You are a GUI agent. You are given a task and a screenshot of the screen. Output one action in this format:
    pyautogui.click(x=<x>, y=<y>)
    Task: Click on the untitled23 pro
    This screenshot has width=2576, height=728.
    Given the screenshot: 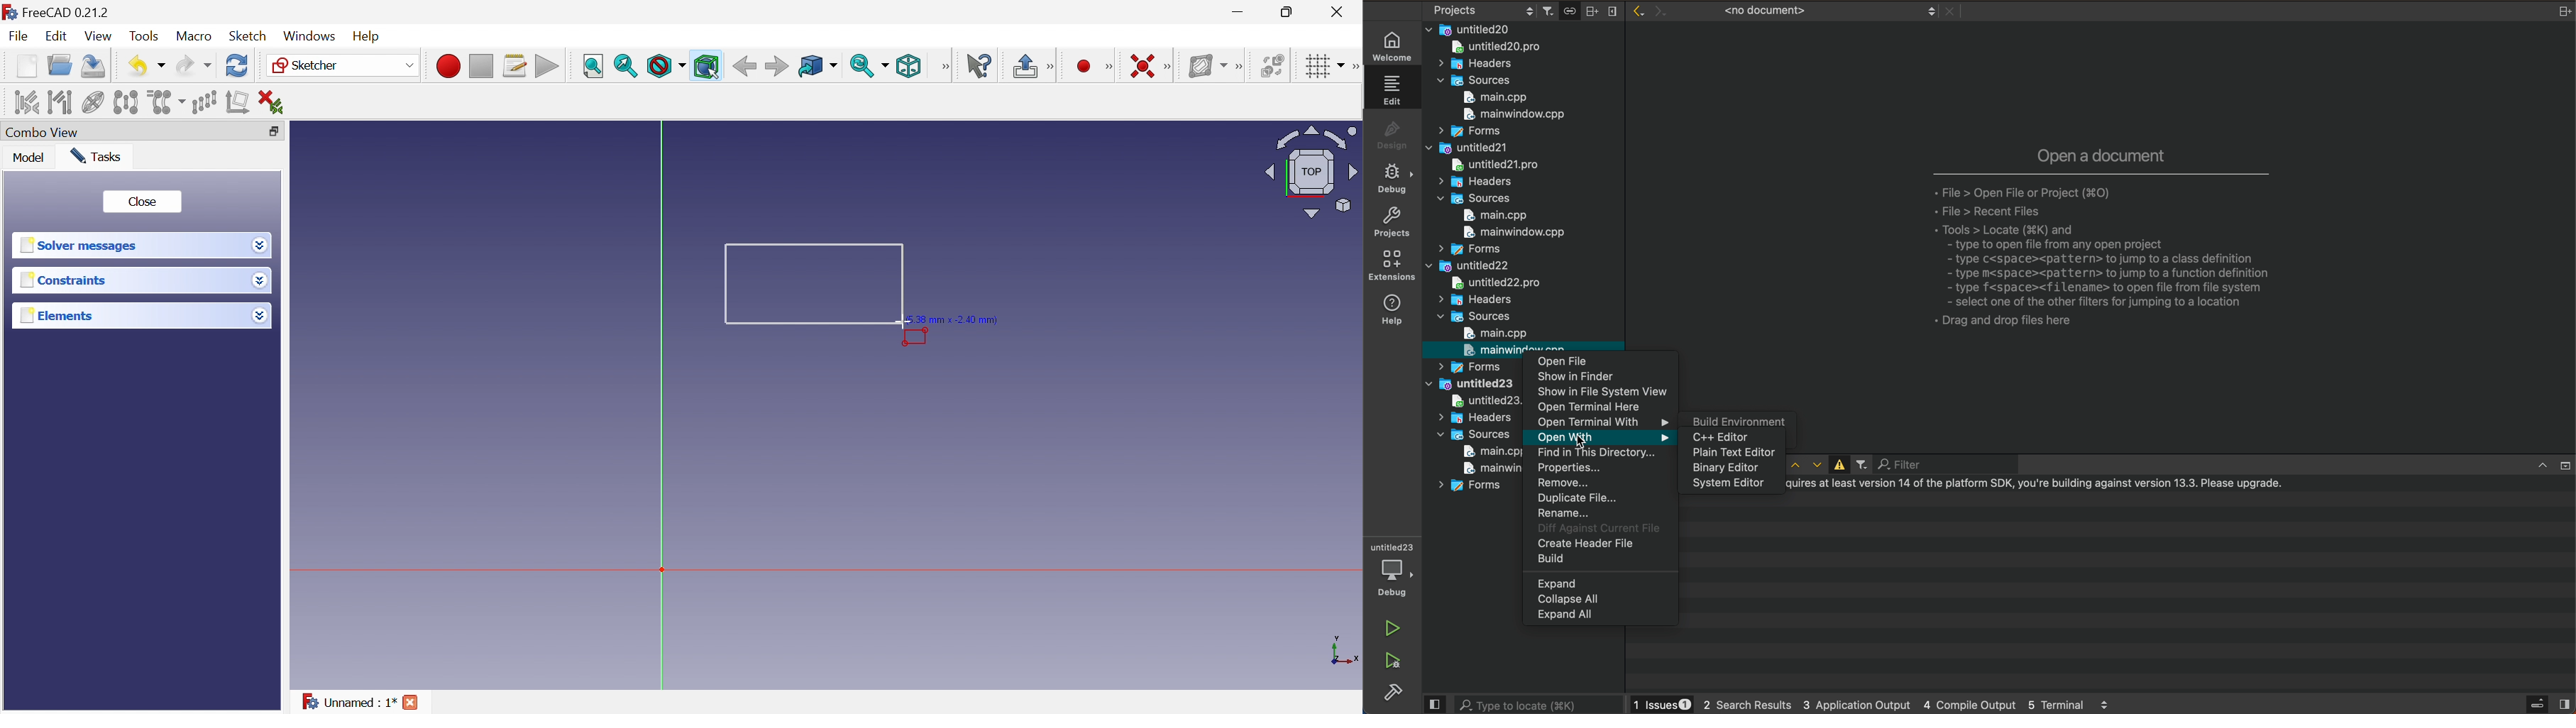 What is the action you would take?
    pyautogui.click(x=1477, y=401)
    